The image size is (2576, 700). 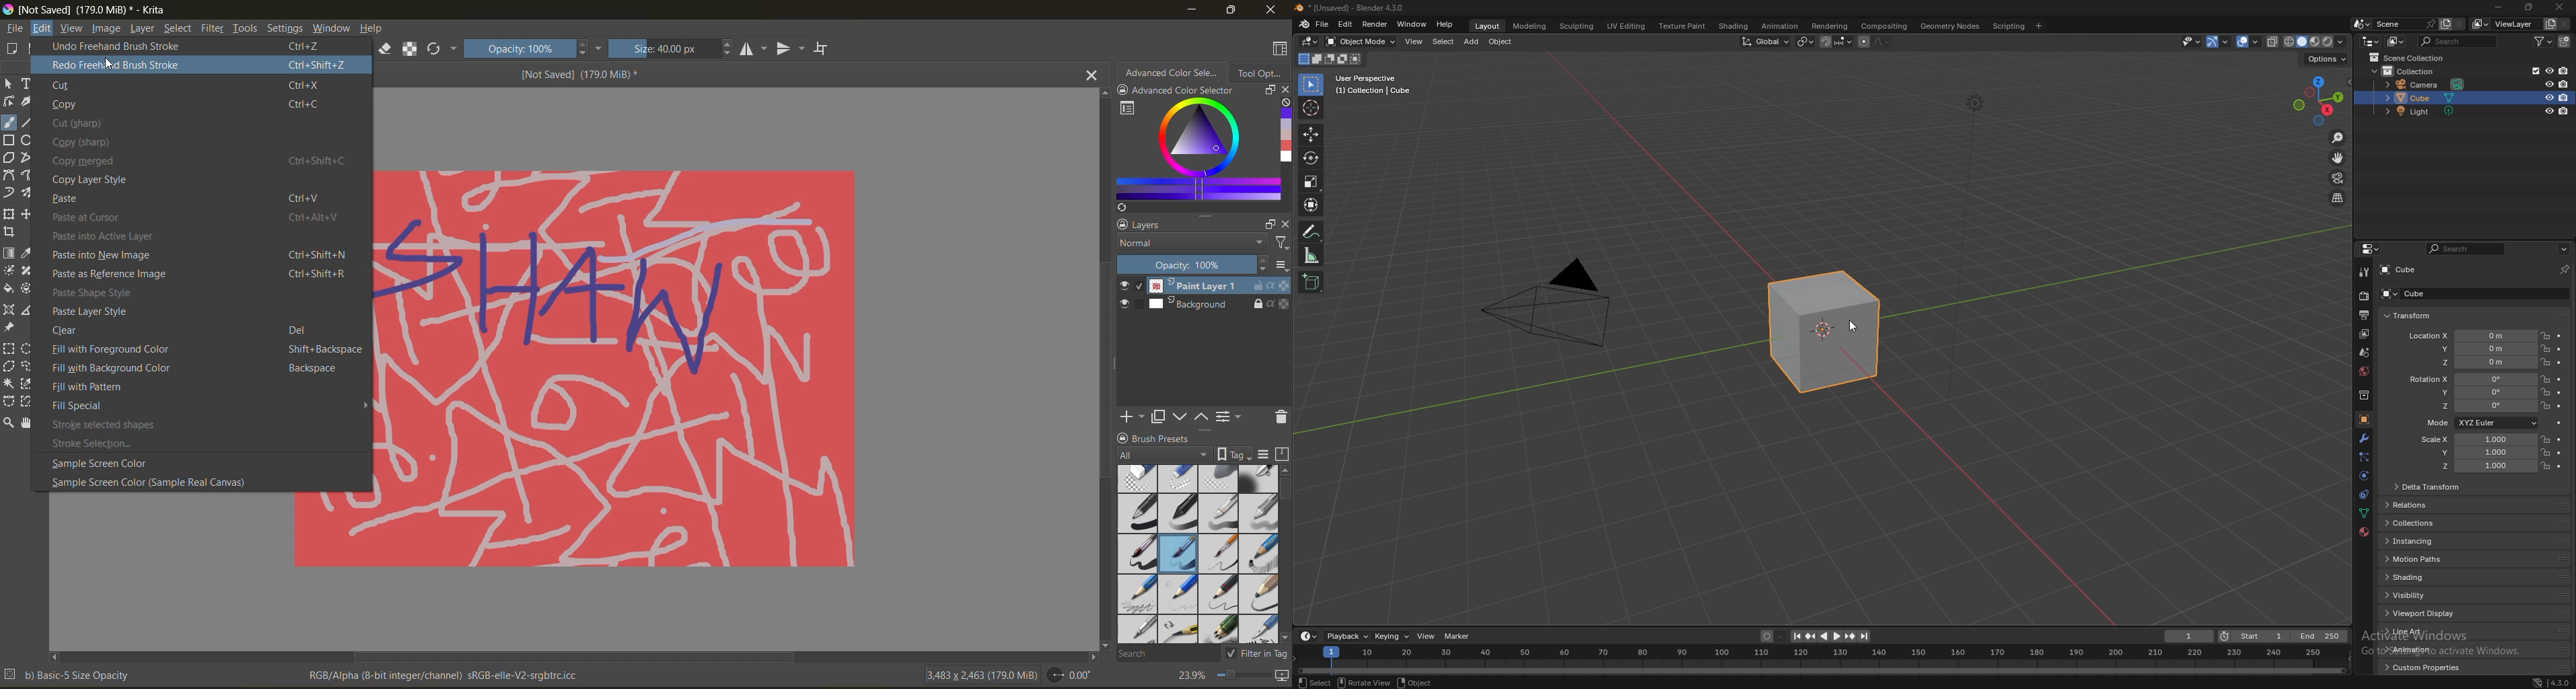 What do you see at coordinates (30, 366) in the screenshot?
I see `freehand selection tool` at bounding box center [30, 366].